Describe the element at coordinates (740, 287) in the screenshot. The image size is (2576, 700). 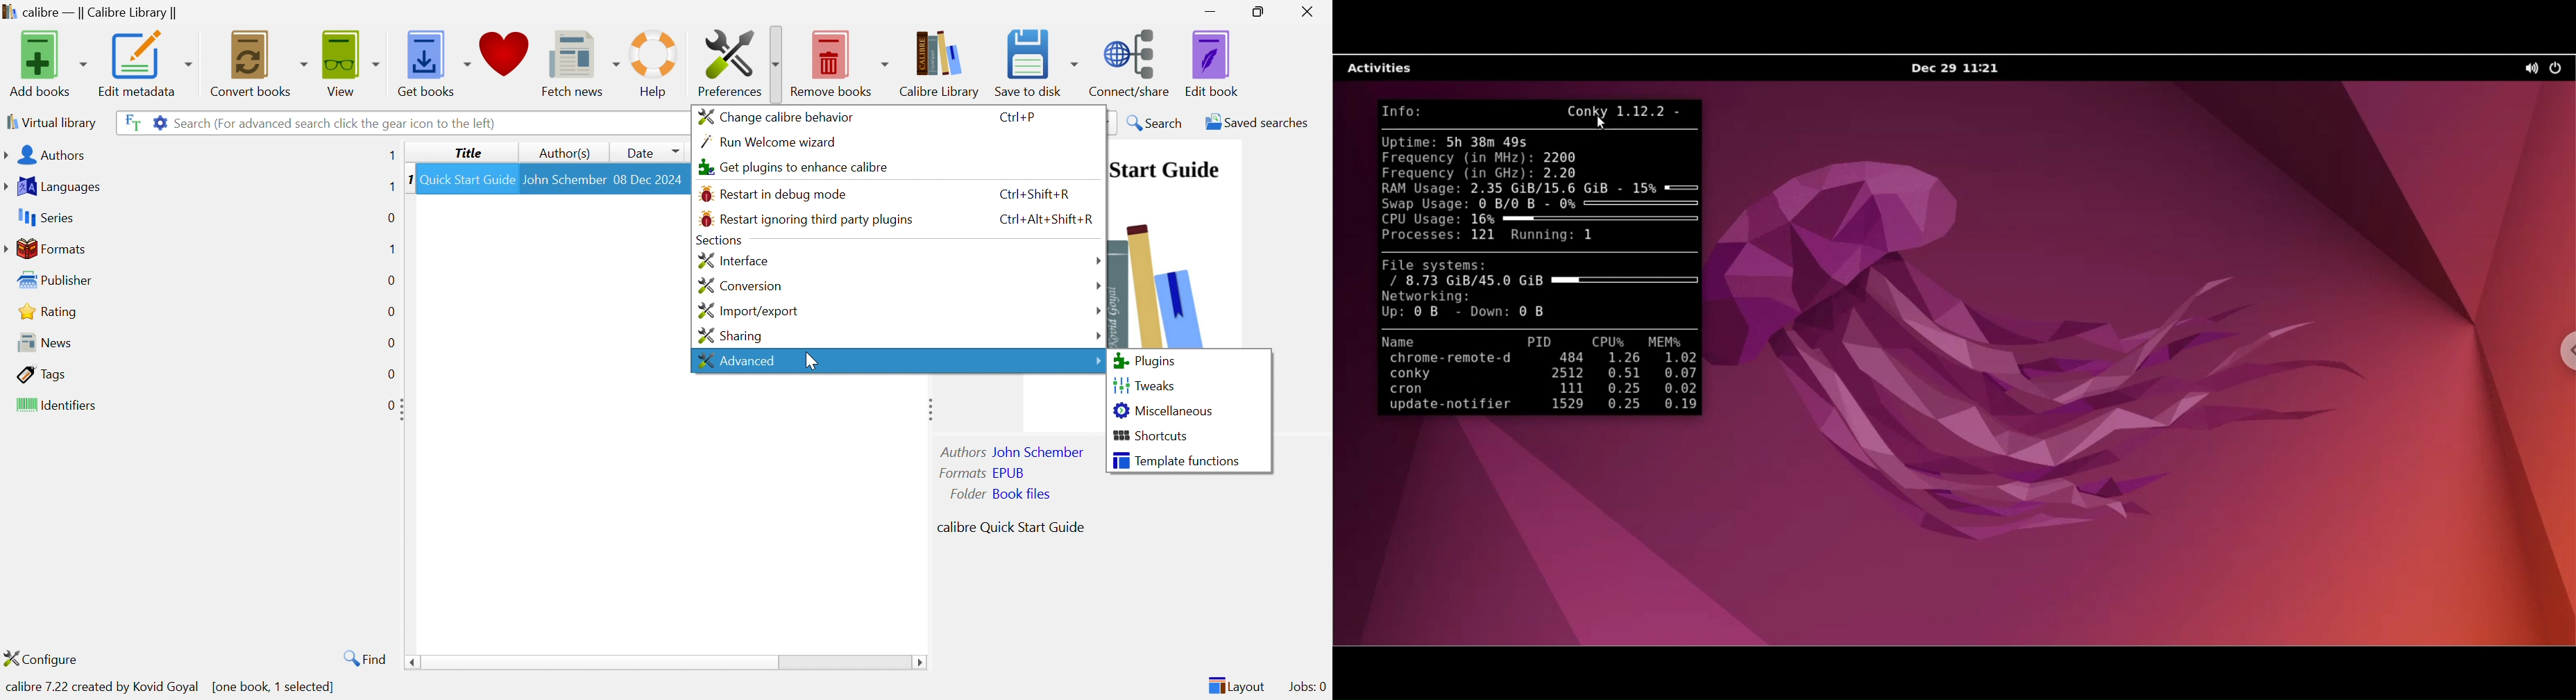
I see `Conversion` at that location.